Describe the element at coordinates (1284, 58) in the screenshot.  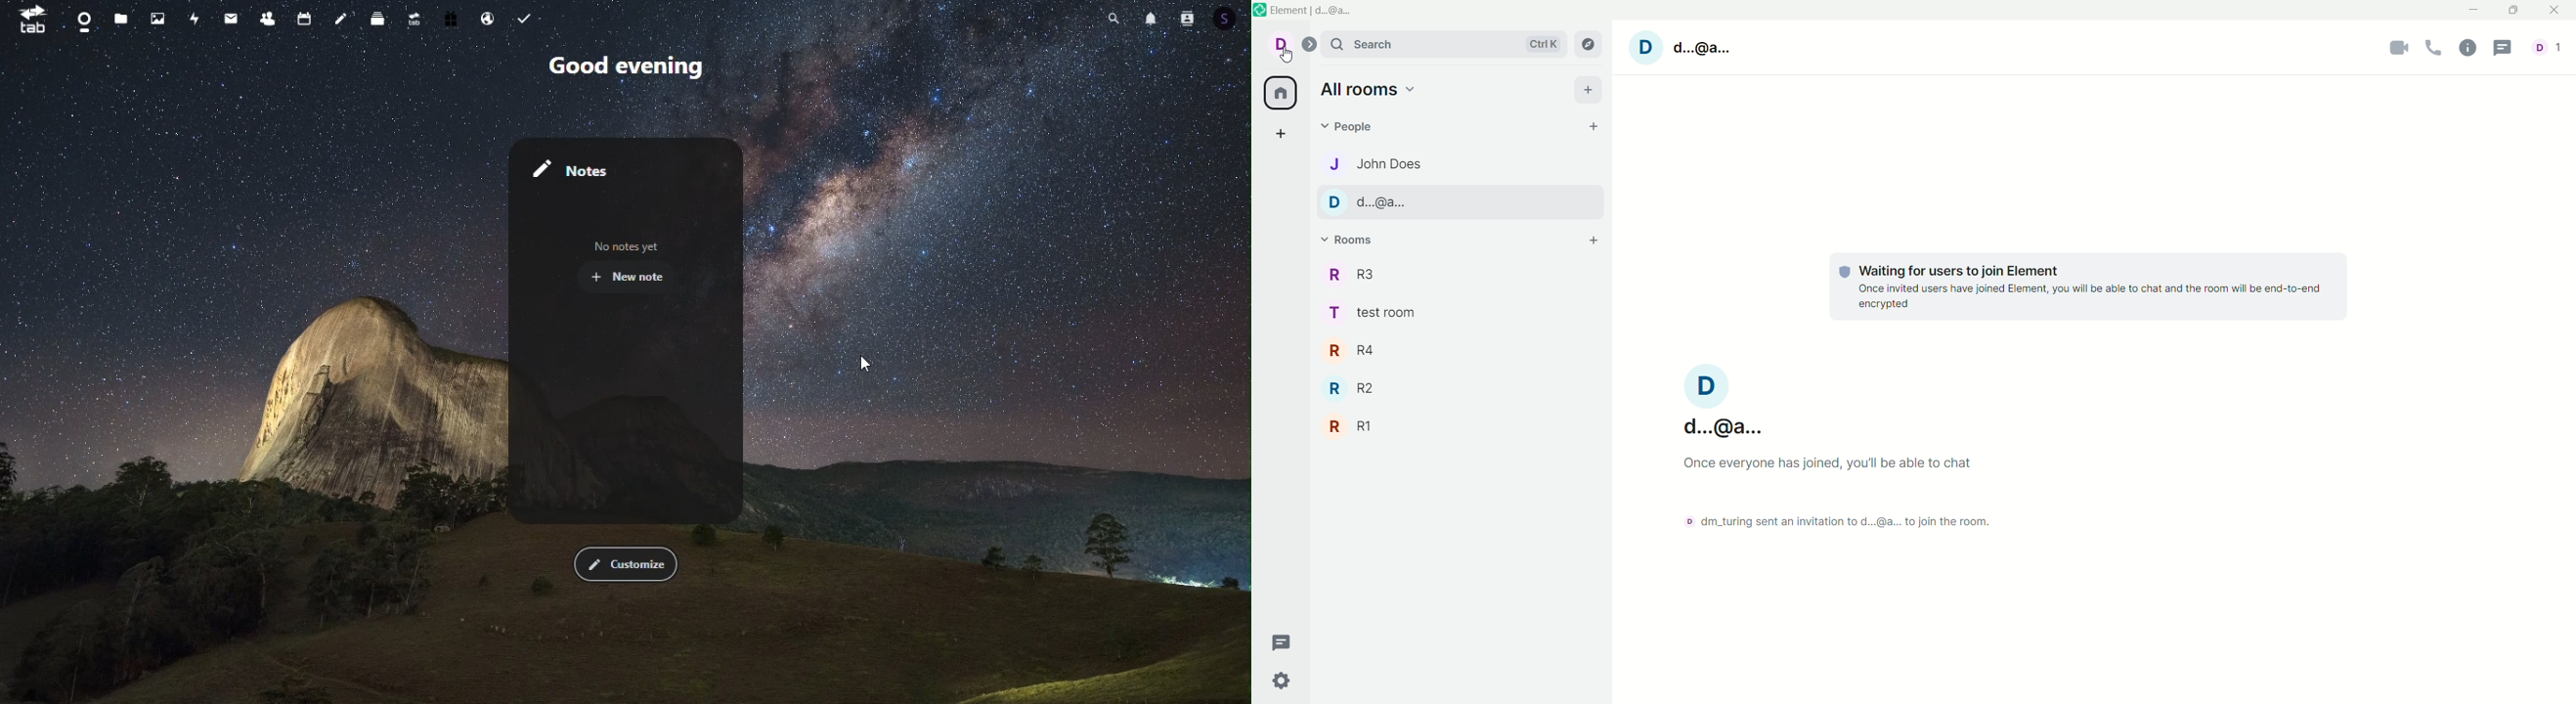
I see `cursor` at that location.